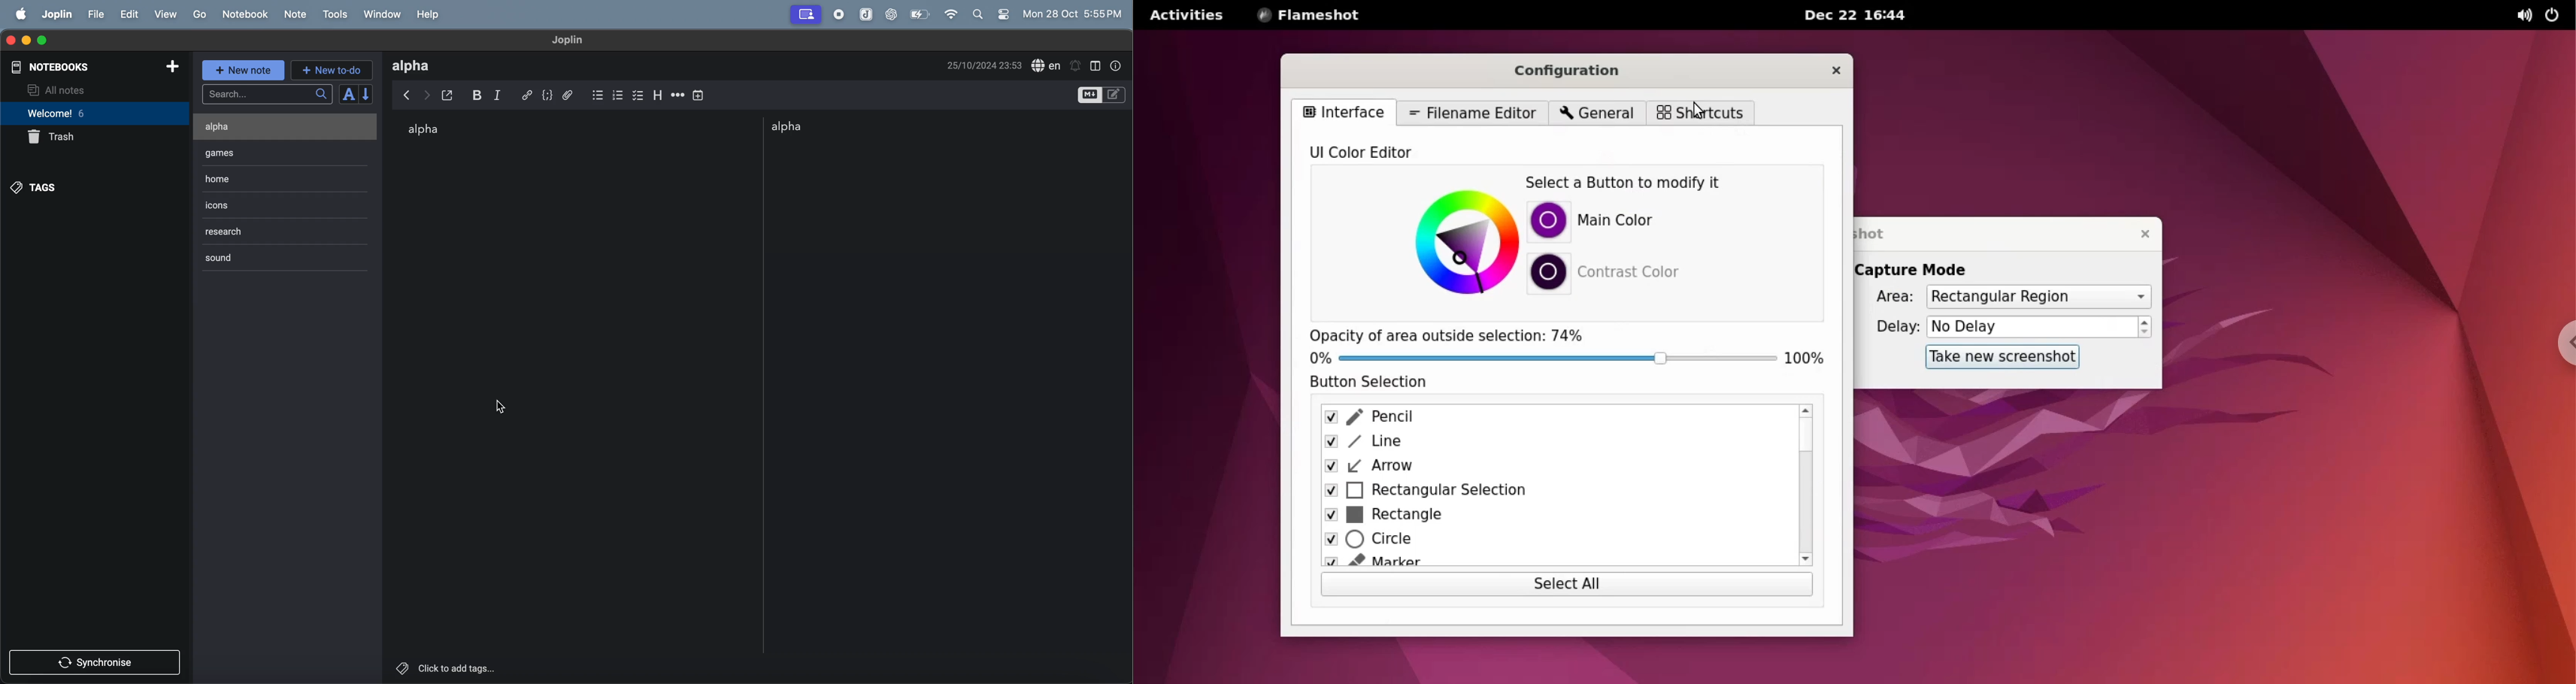  I want to click on Mon 28 Oct 5:55PM, so click(1074, 14).